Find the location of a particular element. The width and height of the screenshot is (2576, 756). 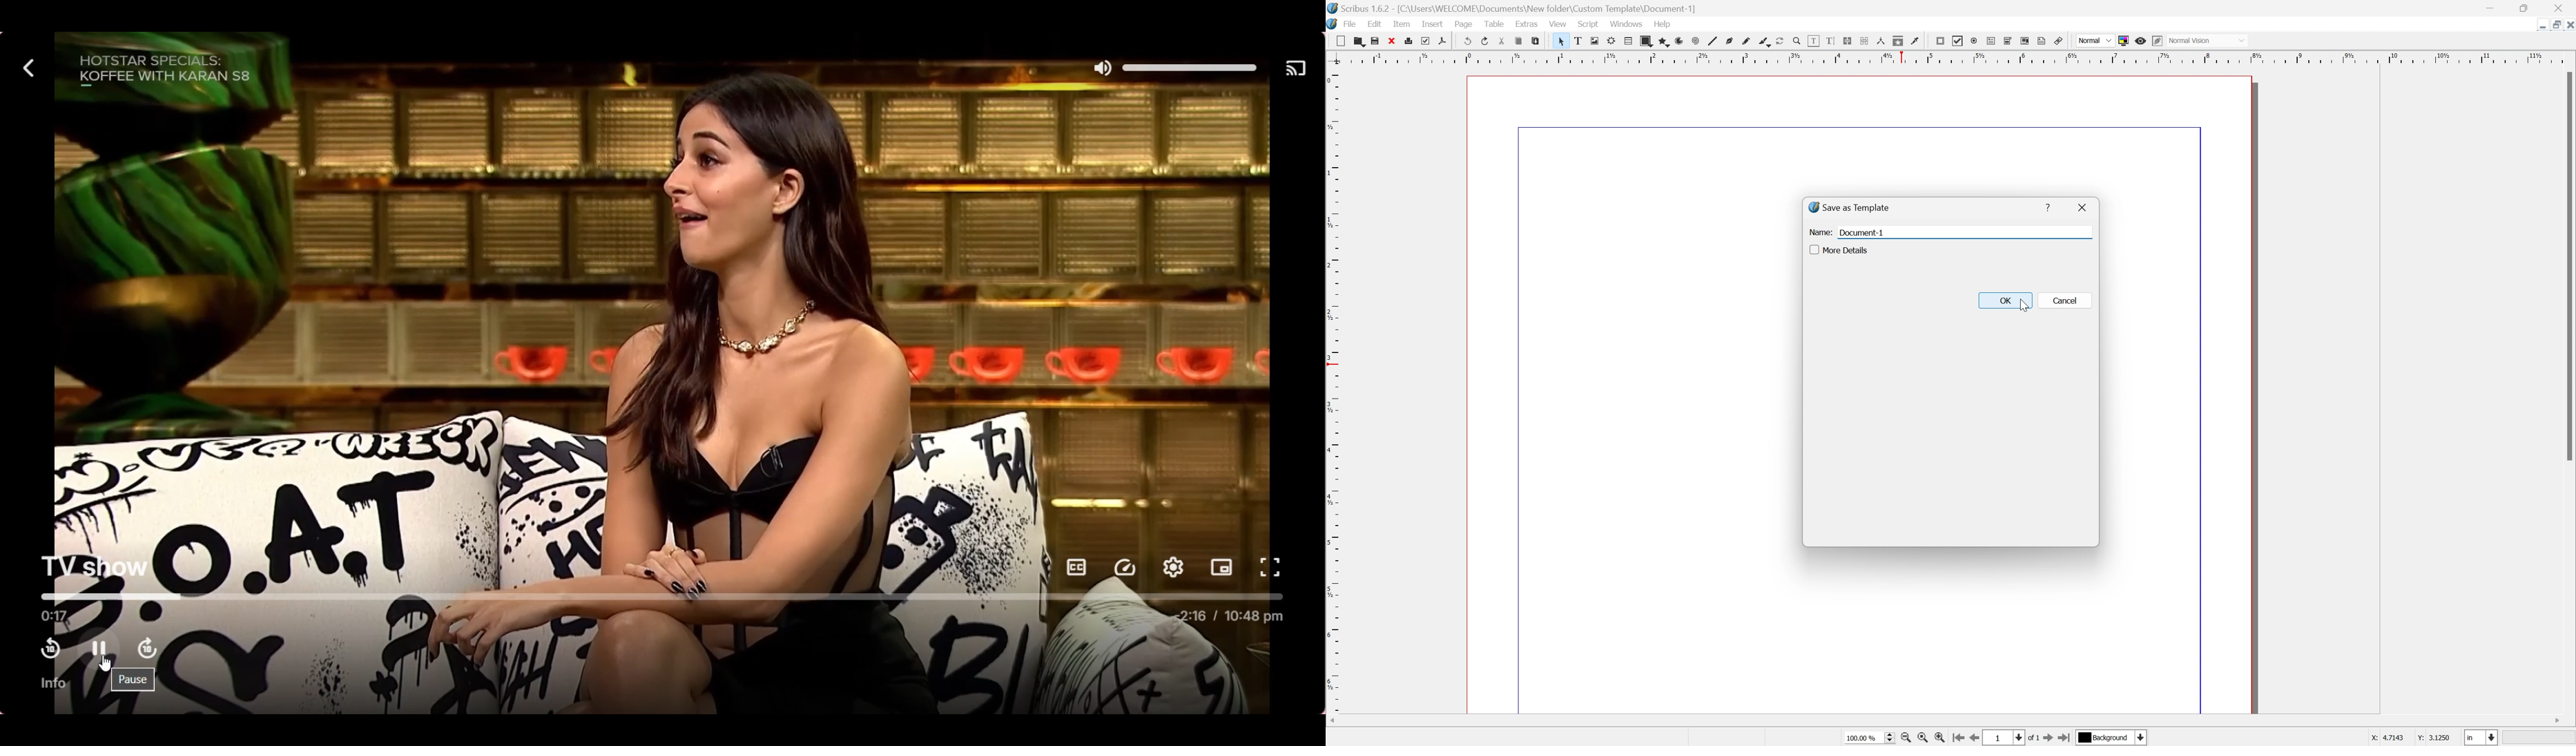

Cancel is located at coordinates (2066, 300).